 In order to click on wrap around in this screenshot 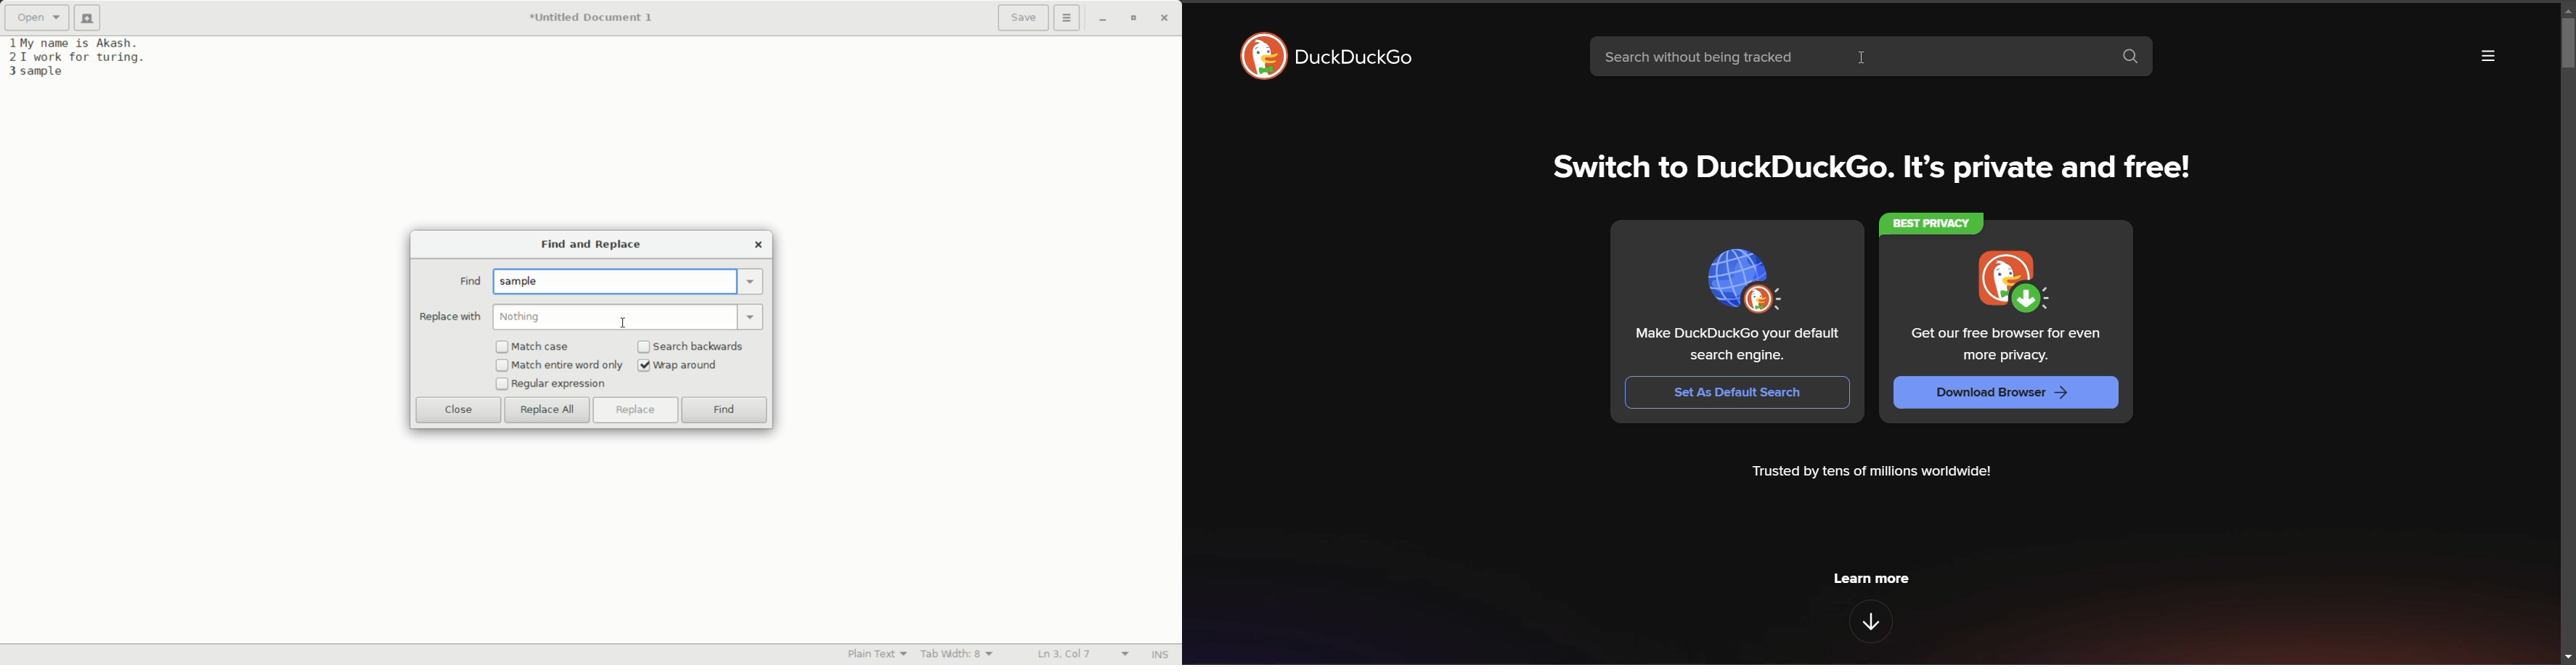, I will do `click(688, 366)`.